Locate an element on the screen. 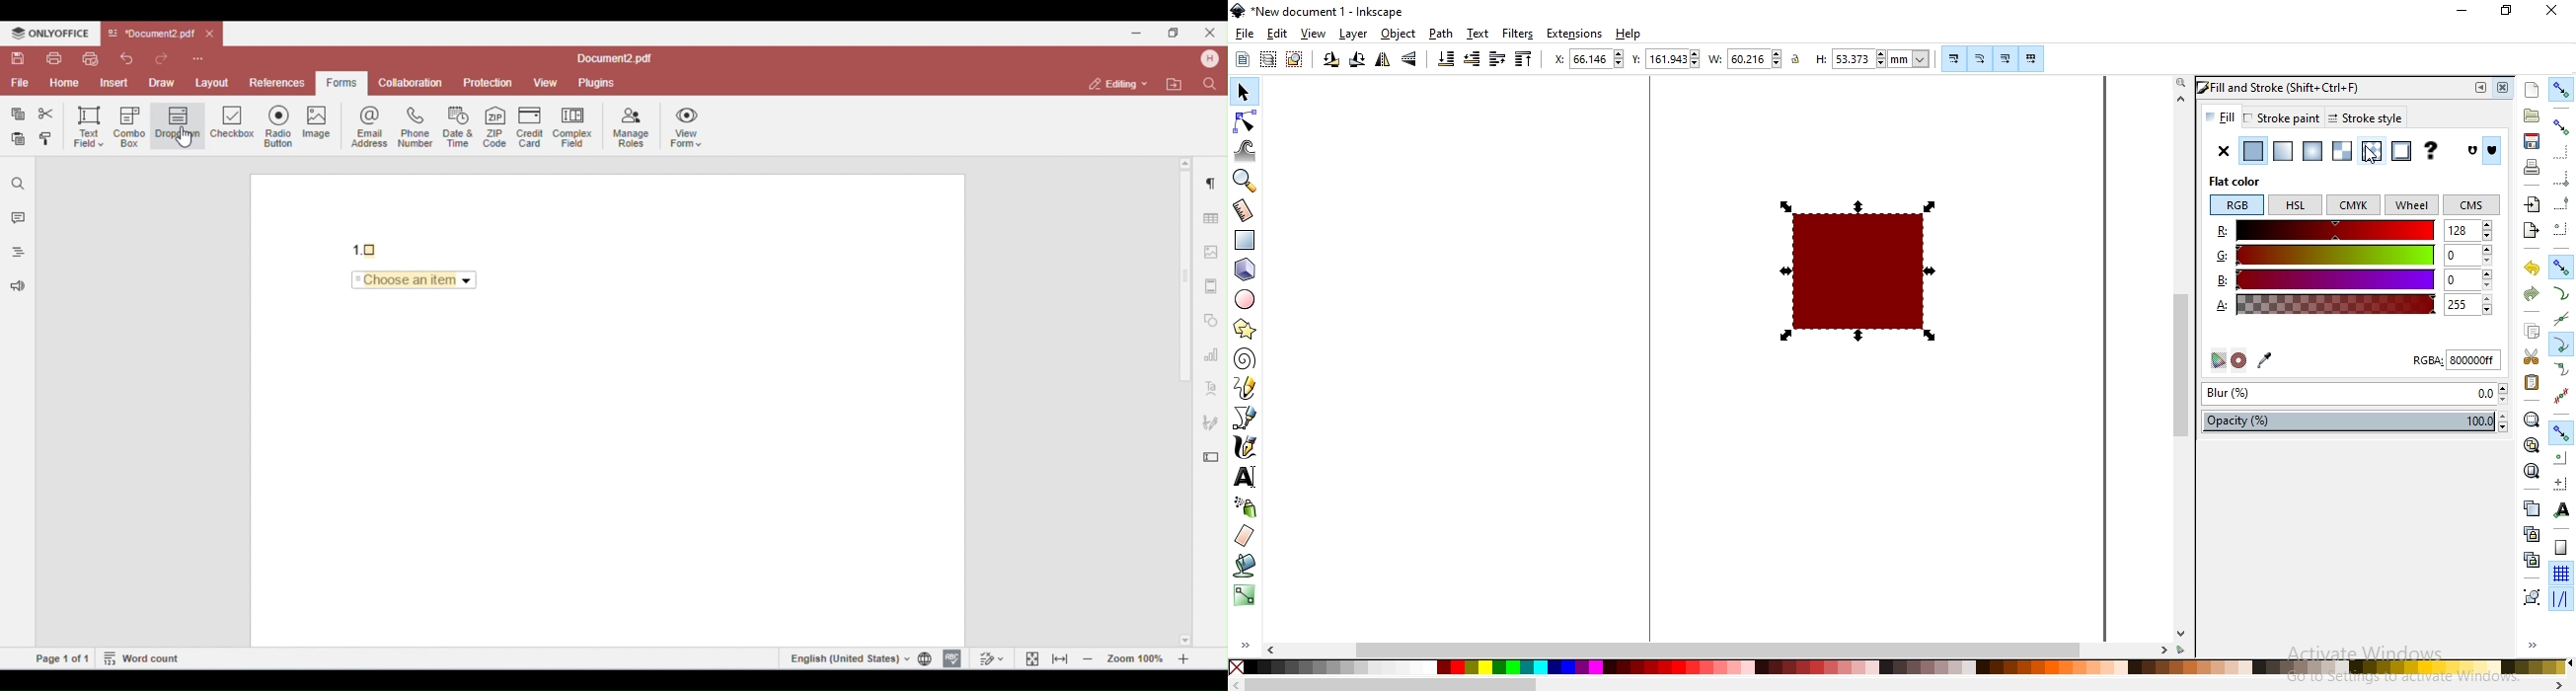  R is located at coordinates (2324, 231).